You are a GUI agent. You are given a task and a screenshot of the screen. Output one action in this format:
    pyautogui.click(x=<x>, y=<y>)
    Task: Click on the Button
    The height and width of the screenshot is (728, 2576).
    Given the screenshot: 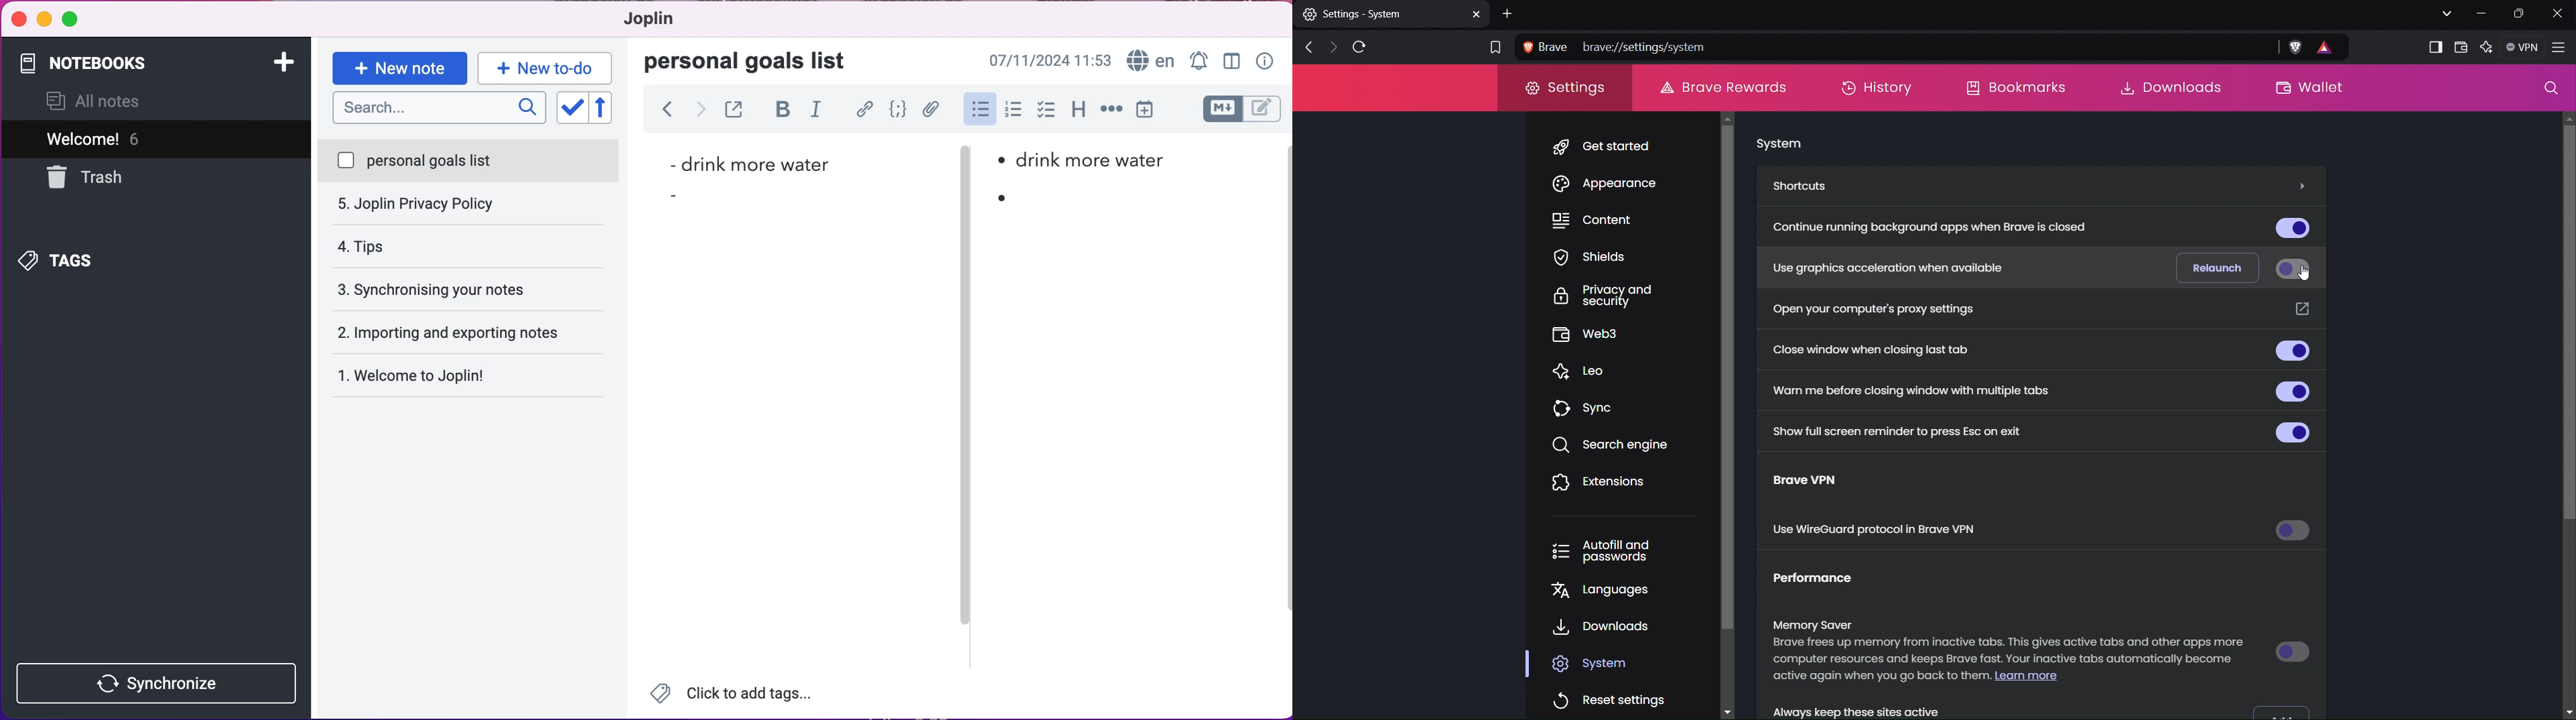 What is the action you would take?
    pyautogui.click(x=2283, y=709)
    